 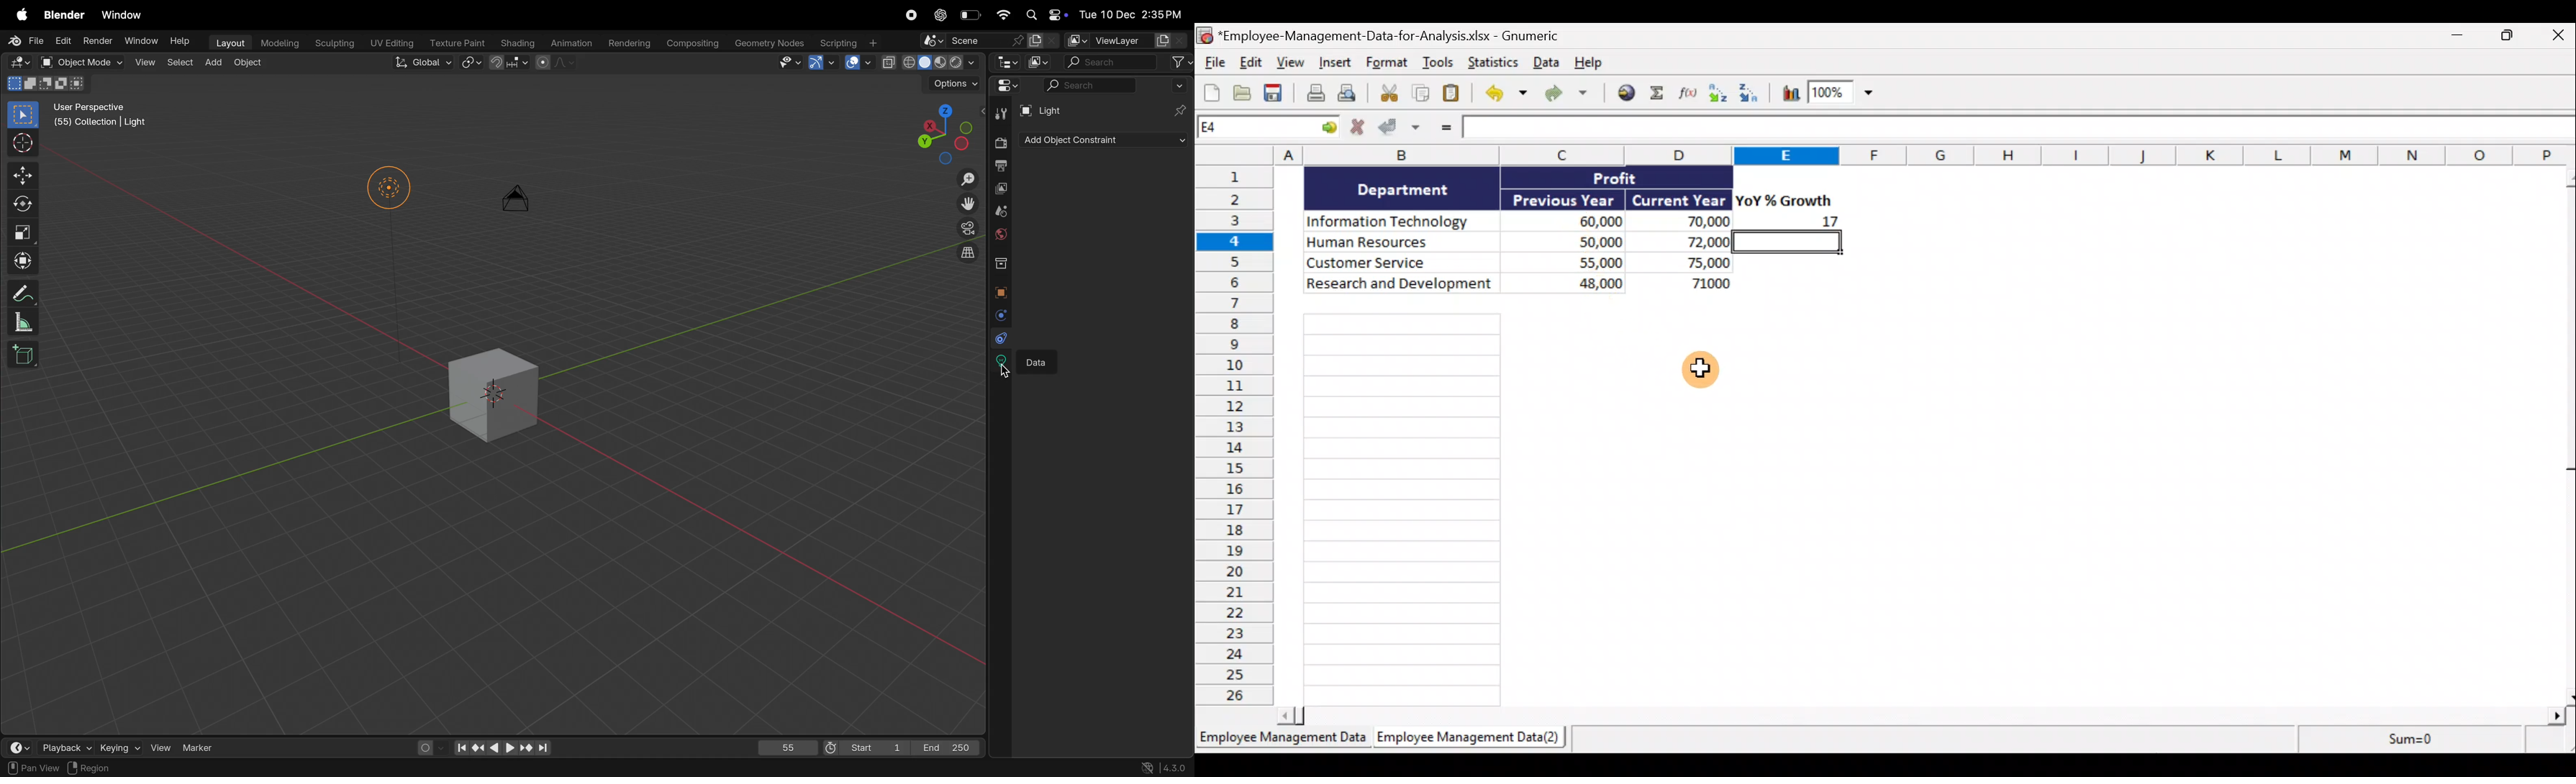 What do you see at coordinates (65, 13) in the screenshot?
I see `blender` at bounding box center [65, 13].